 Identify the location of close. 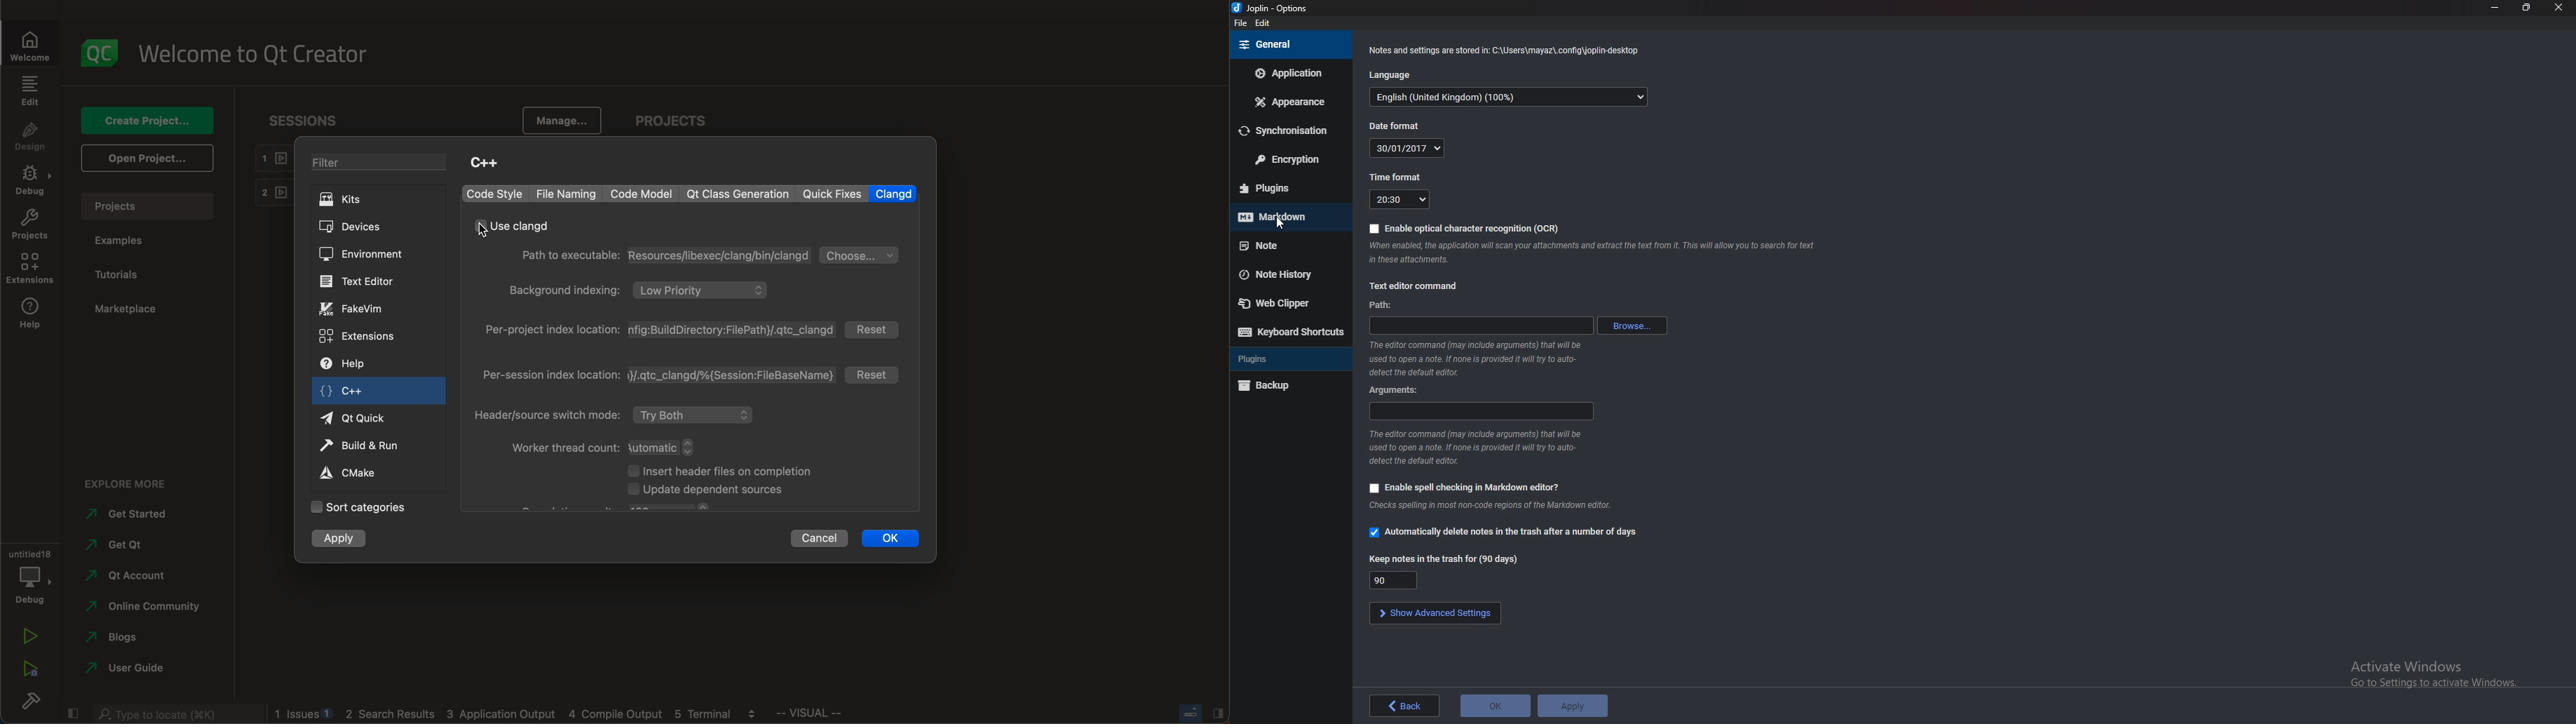
(2560, 7).